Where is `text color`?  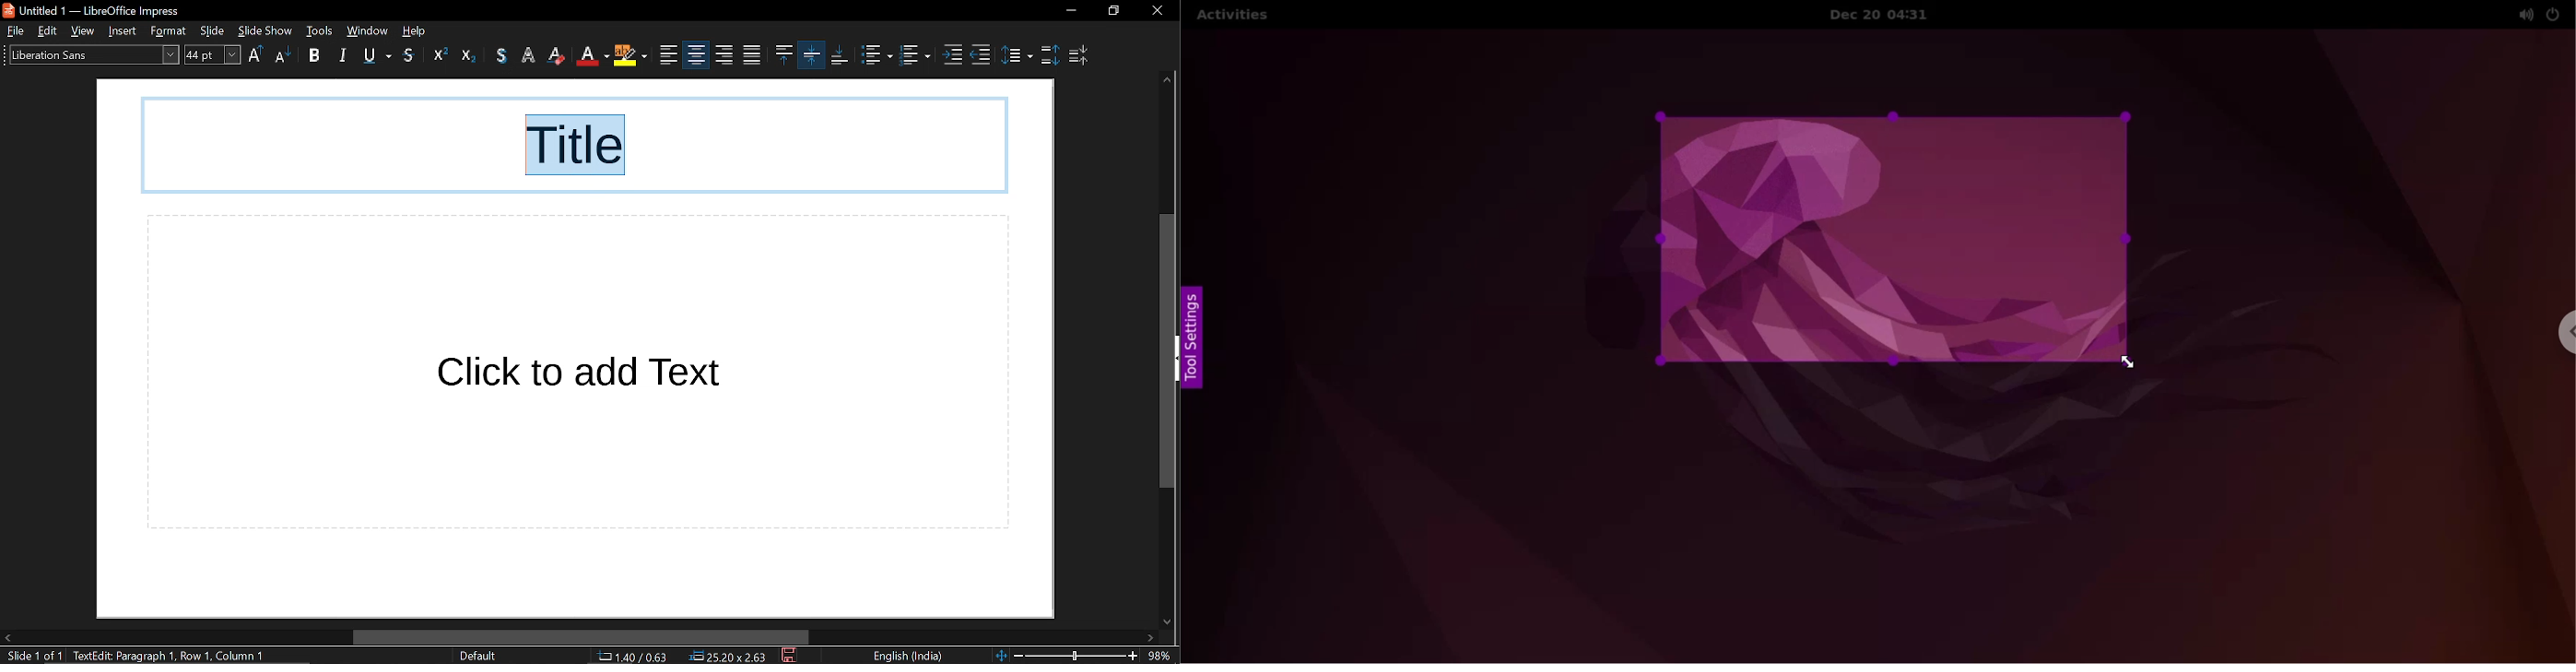
text color is located at coordinates (558, 55).